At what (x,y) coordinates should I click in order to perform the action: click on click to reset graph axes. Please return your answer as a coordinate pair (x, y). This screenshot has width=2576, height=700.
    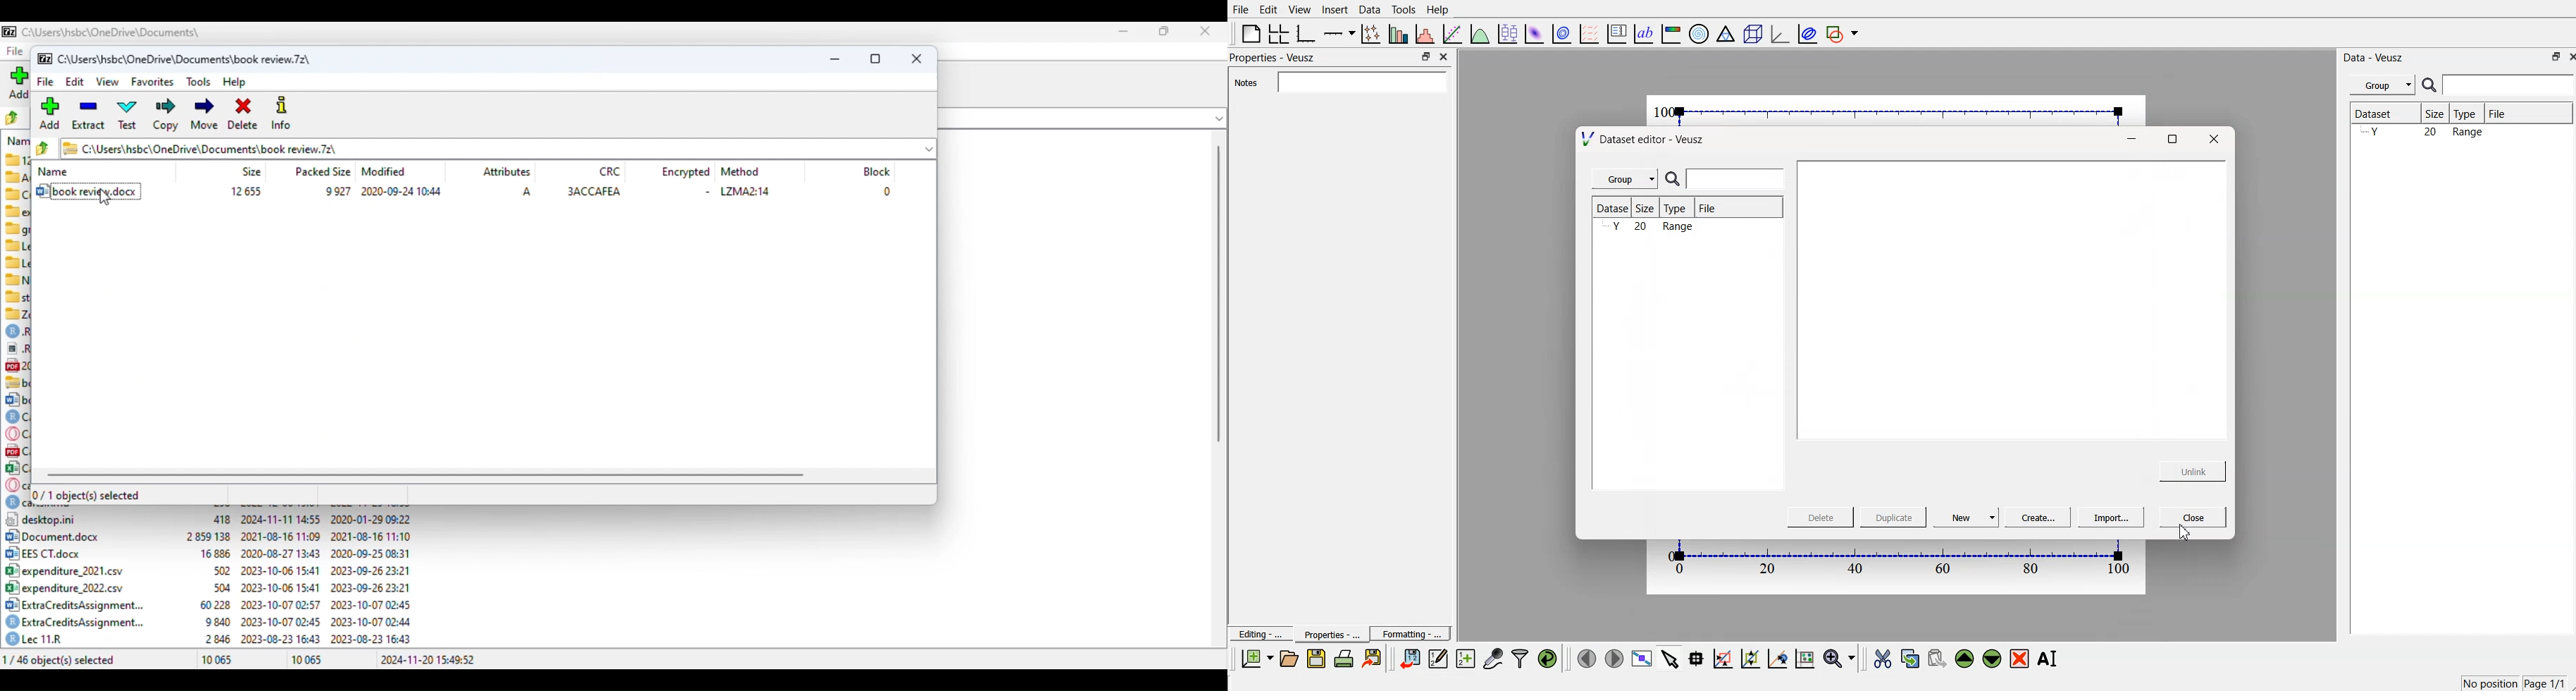
    Looking at the image, I should click on (1806, 657).